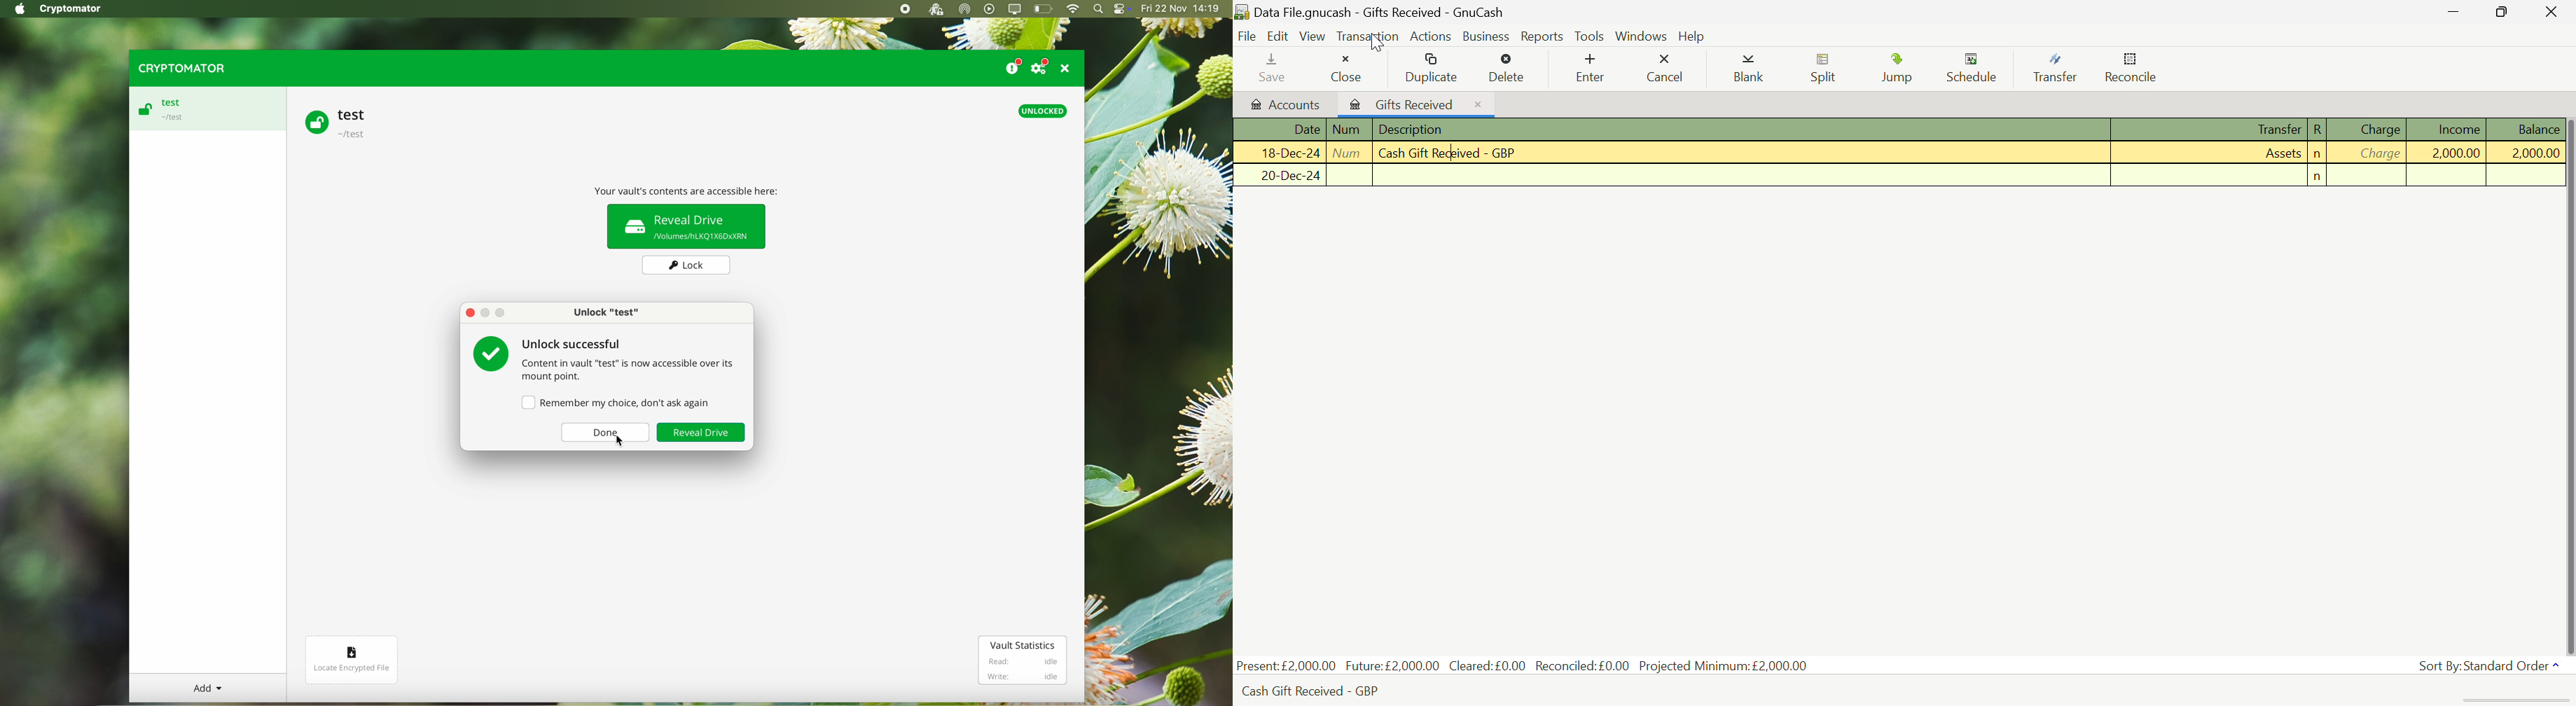 Image resolution: width=2576 pixels, height=728 pixels. What do you see at coordinates (1022, 676) in the screenshot?
I see `Write: idle` at bounding box center [1022, 676].